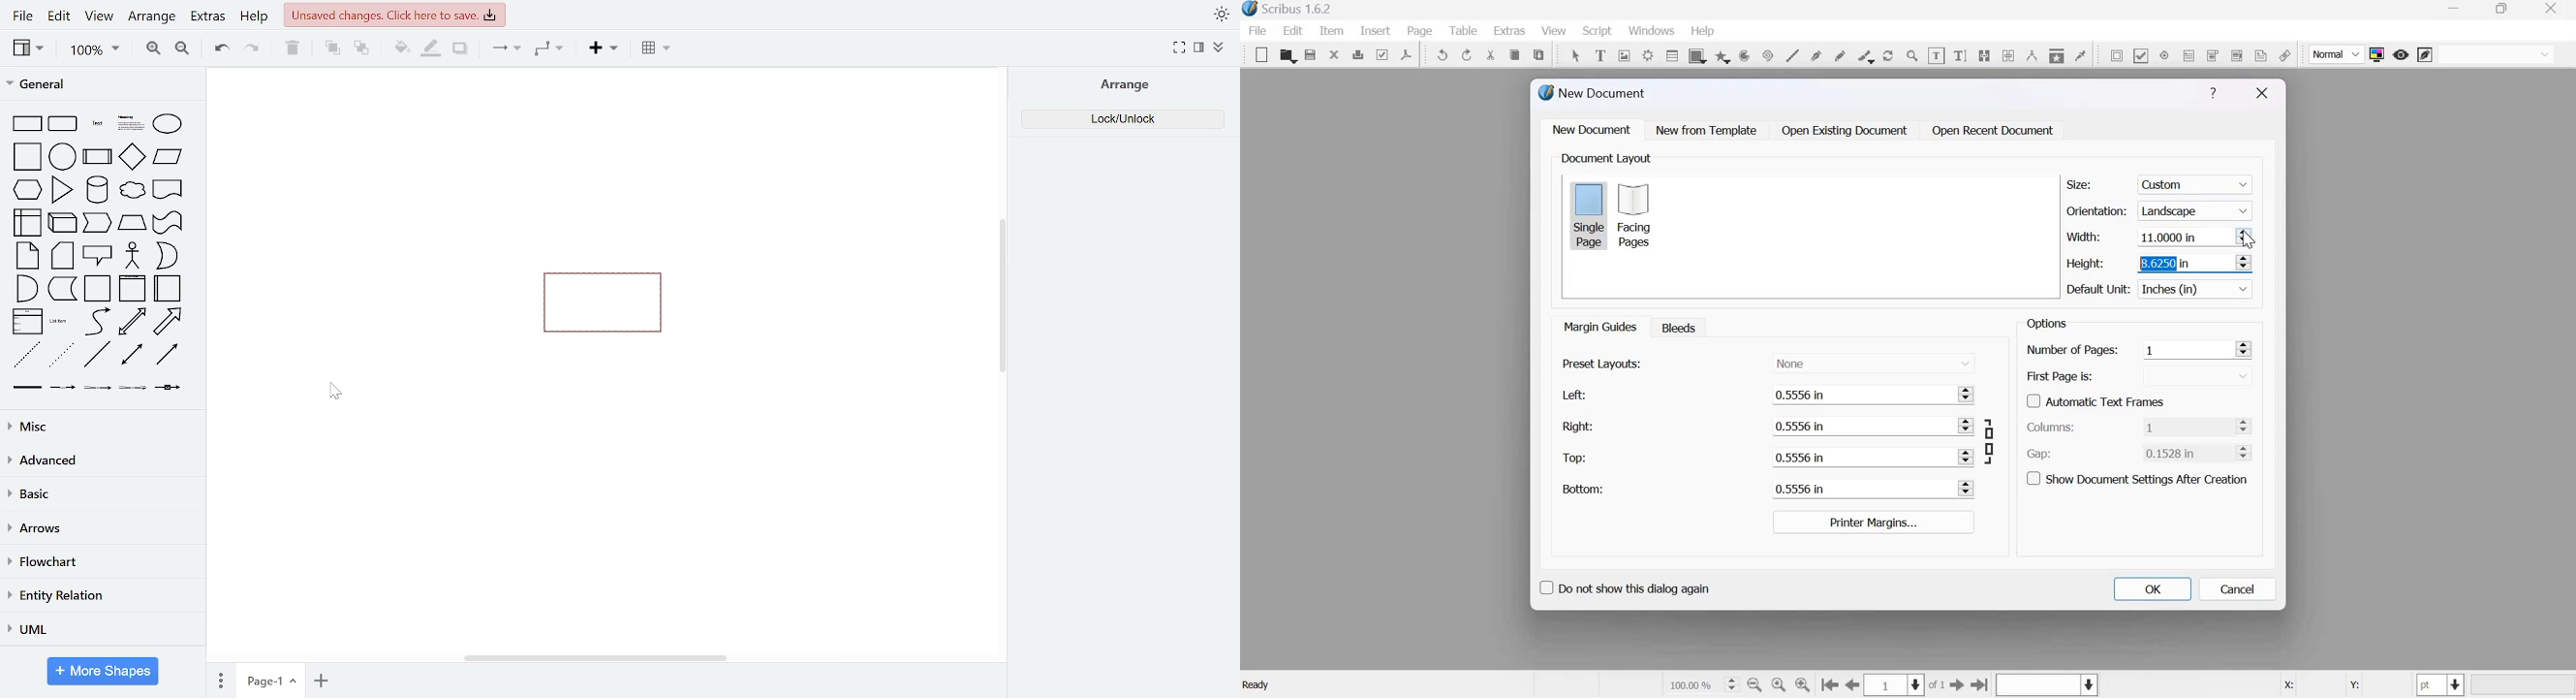 The height and width of the screenshot is (700, 2576). Describe the element at coordinates (1221, 46) in the screenshot. I see `collapse` at that location.